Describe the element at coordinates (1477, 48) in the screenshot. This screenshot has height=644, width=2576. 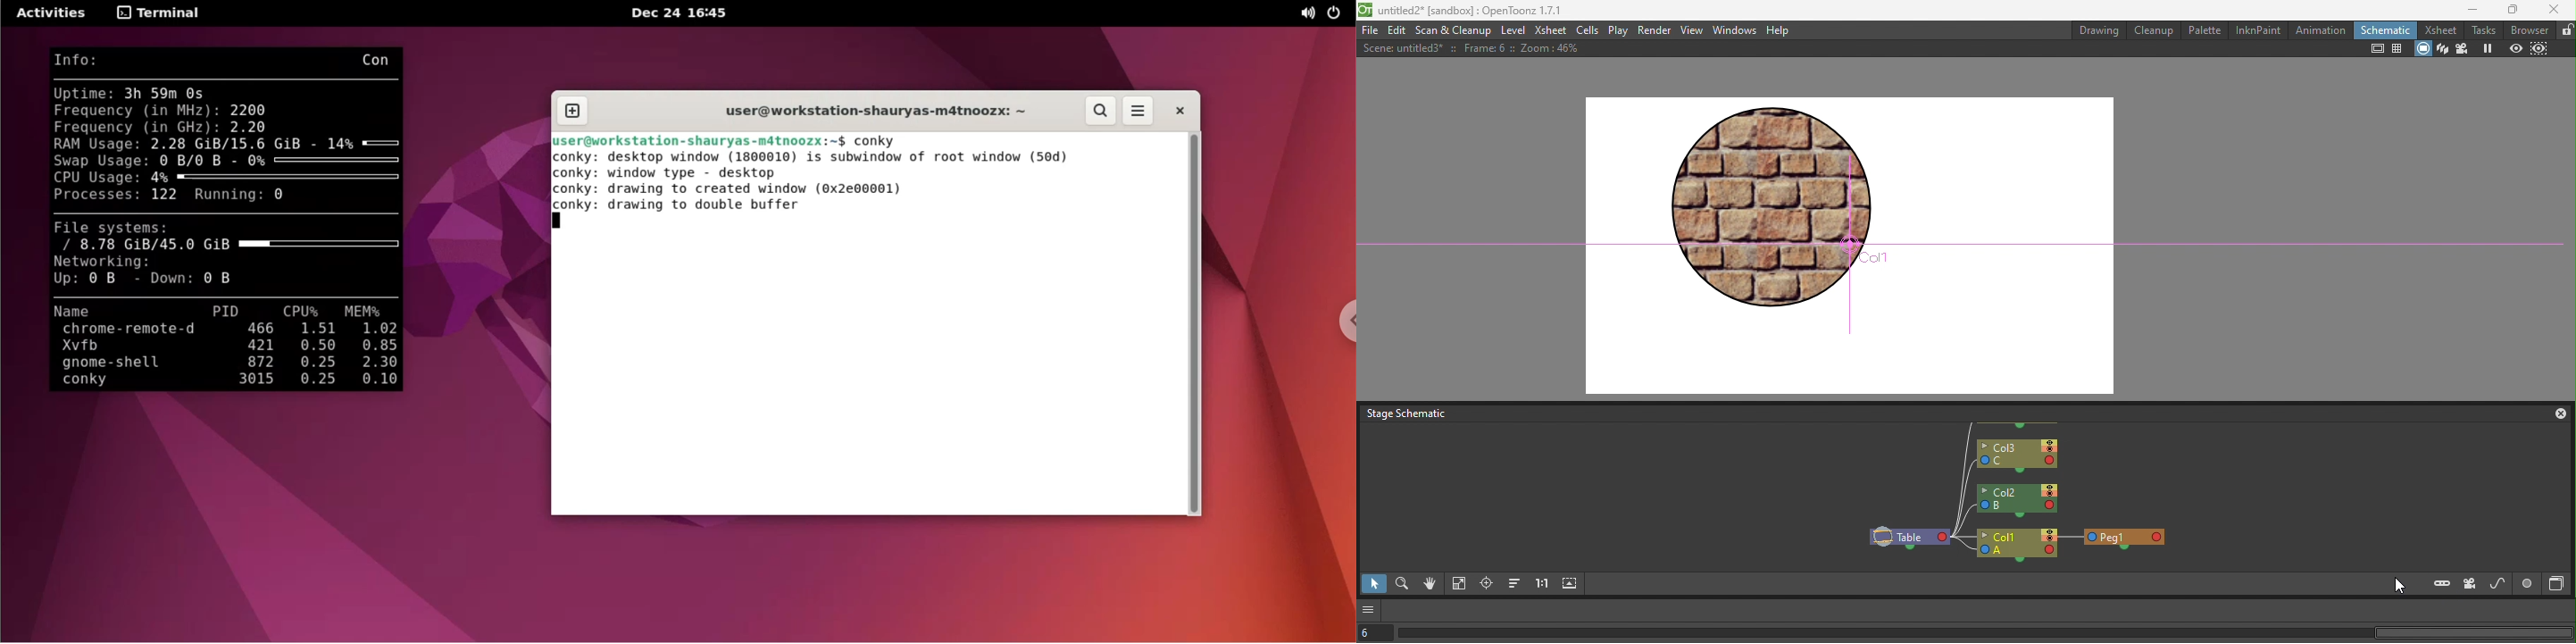
I see `Scene: untitle3* :: Frame: 6 :: Zoom :46%` at that location.